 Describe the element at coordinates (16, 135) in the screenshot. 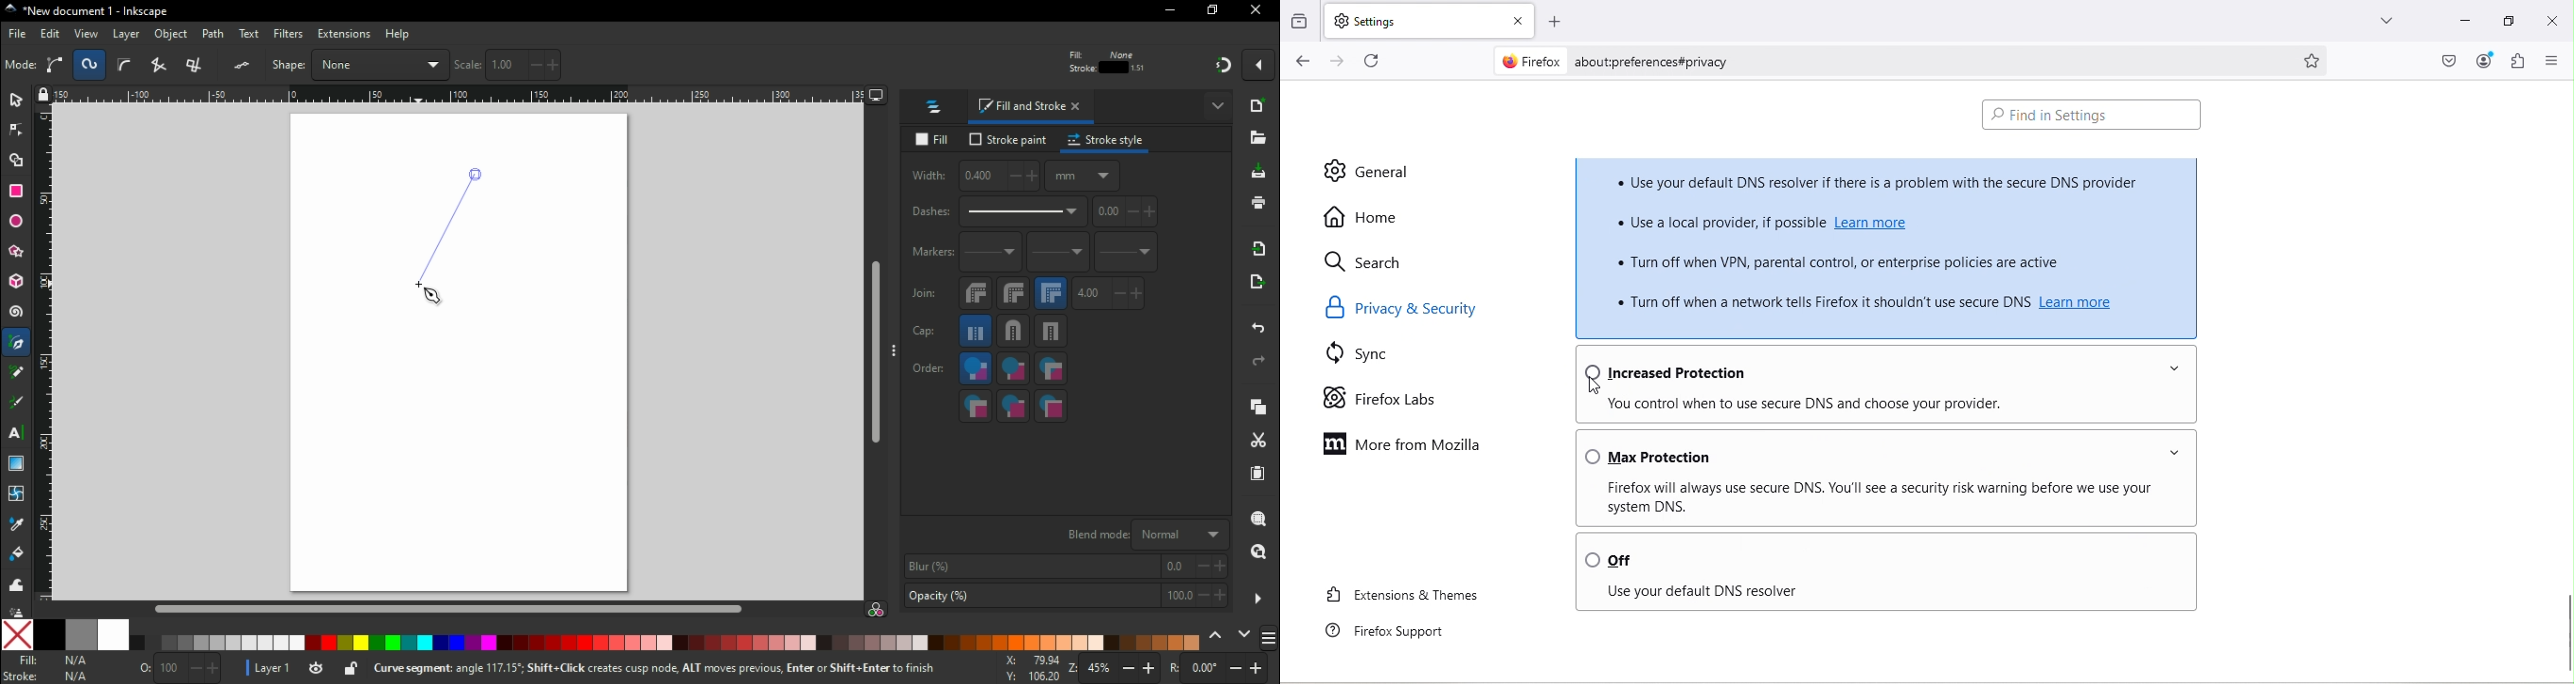

I see `node tool` at that location.